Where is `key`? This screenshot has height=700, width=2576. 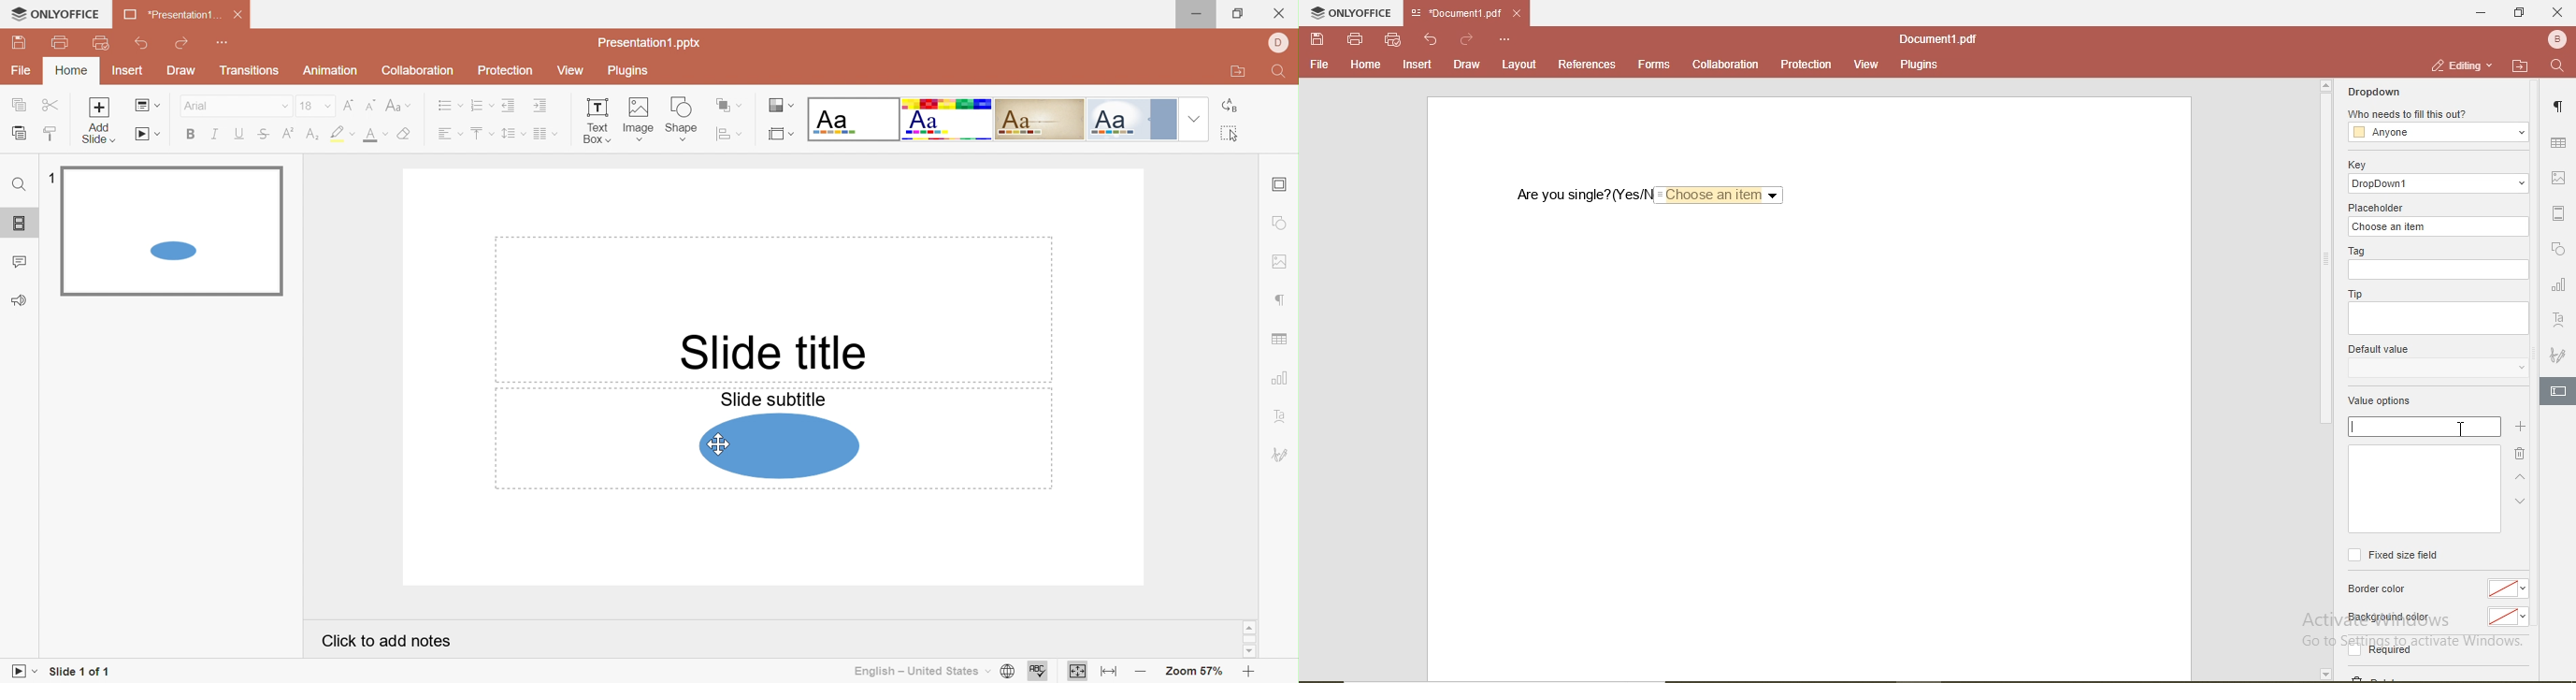
key is located at coordinates (2360, 165).